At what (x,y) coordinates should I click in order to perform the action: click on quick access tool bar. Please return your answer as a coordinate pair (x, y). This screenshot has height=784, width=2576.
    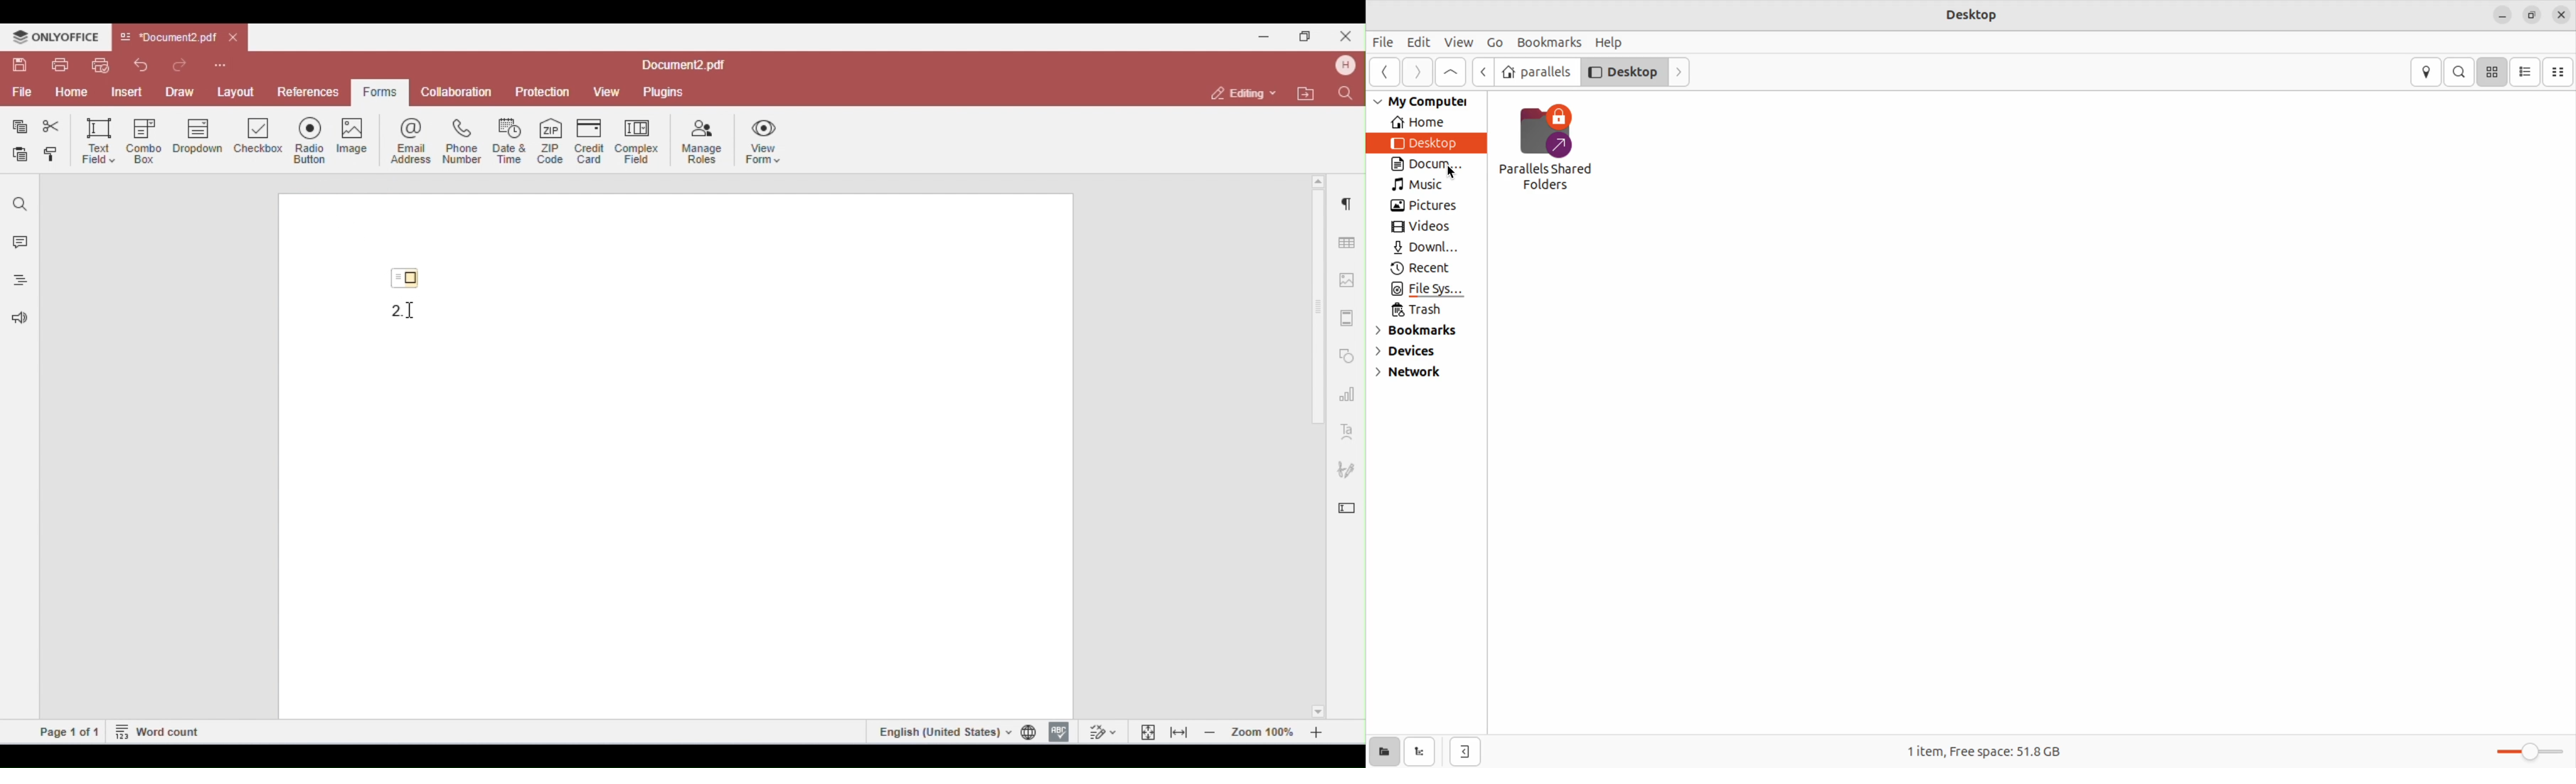
    Looking at the image, I should click on (220, 63).